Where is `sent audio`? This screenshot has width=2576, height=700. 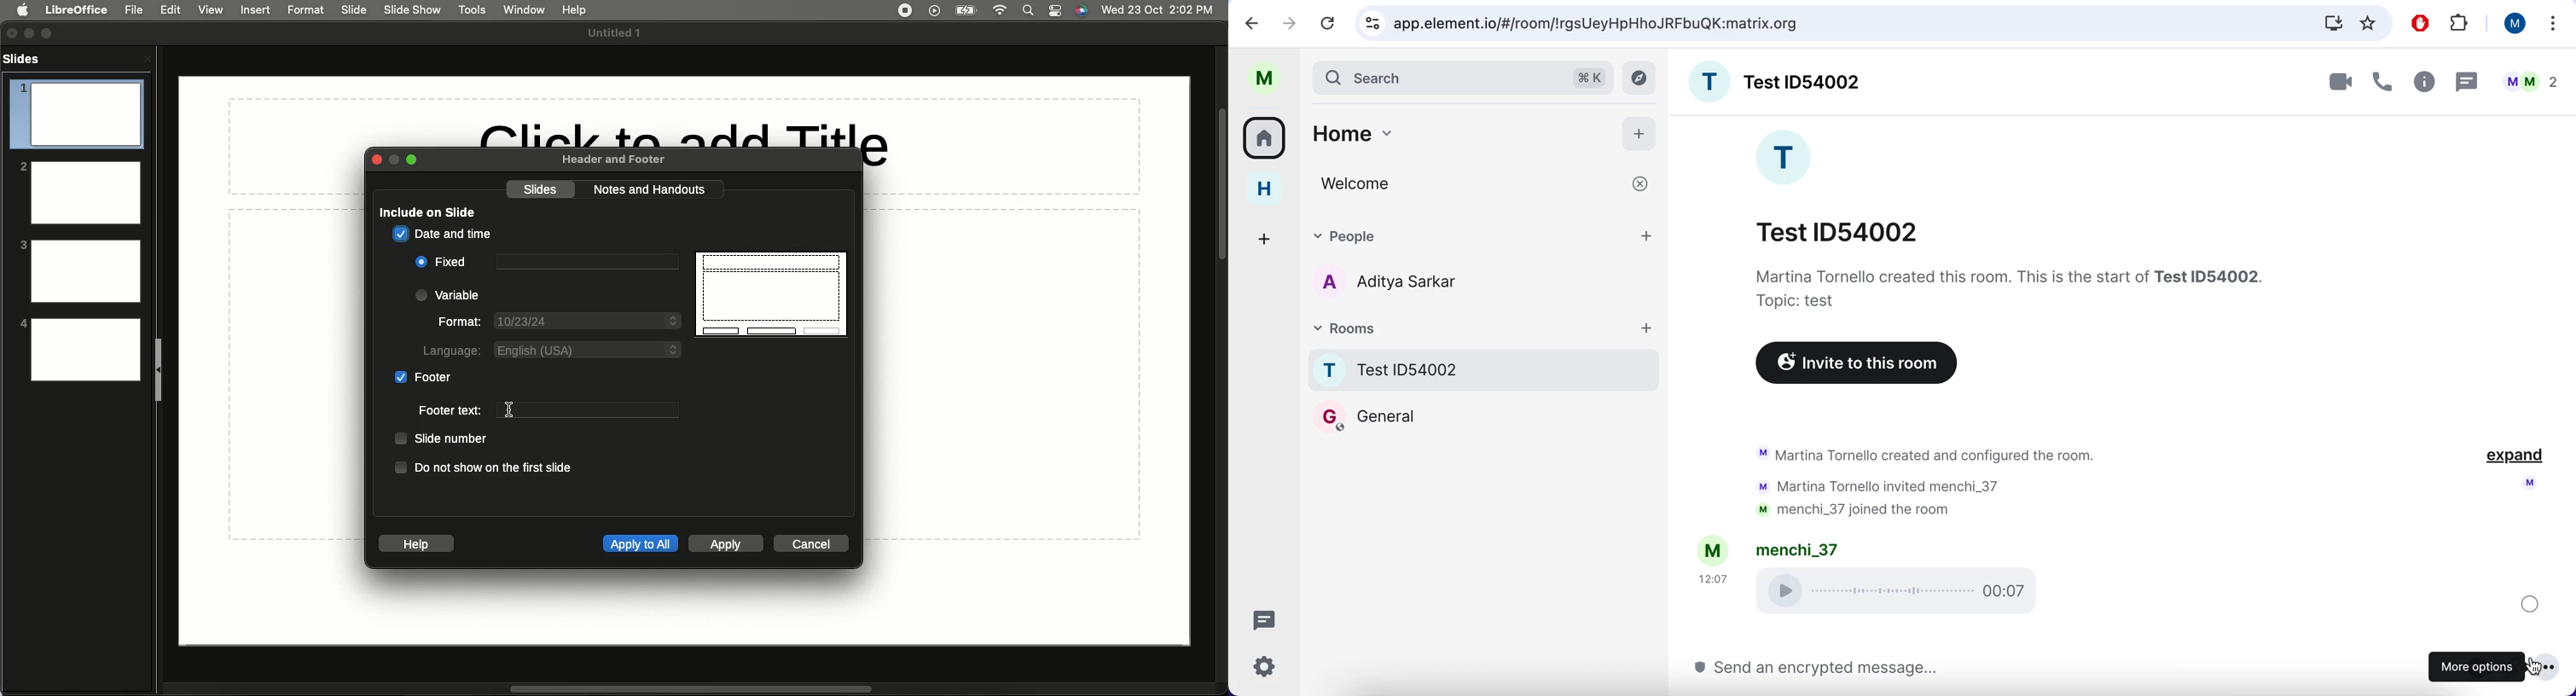 sent audio is located at coordinates (1903, 592).